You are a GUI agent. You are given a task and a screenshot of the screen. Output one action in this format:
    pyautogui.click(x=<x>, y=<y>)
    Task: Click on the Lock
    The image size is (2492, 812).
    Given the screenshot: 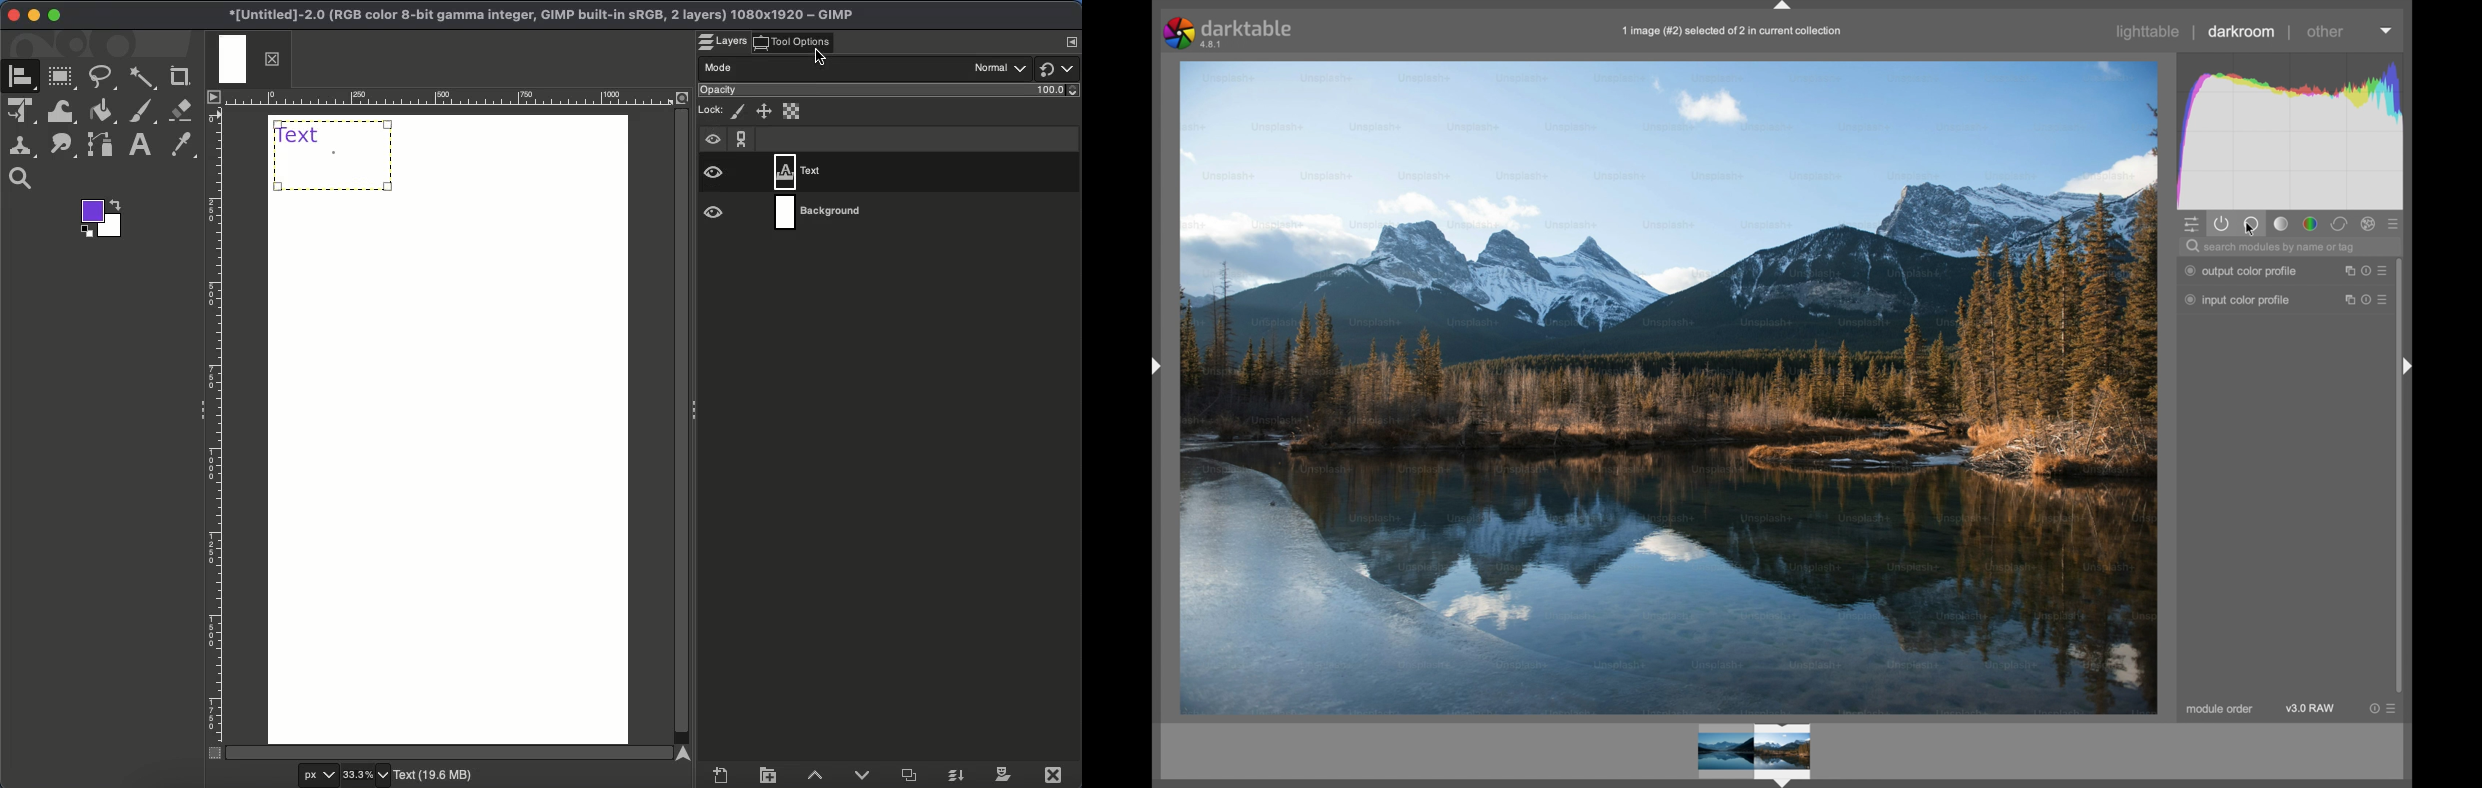 What is the action you would take?
    pyautogui.click(x=712, y=113)
    